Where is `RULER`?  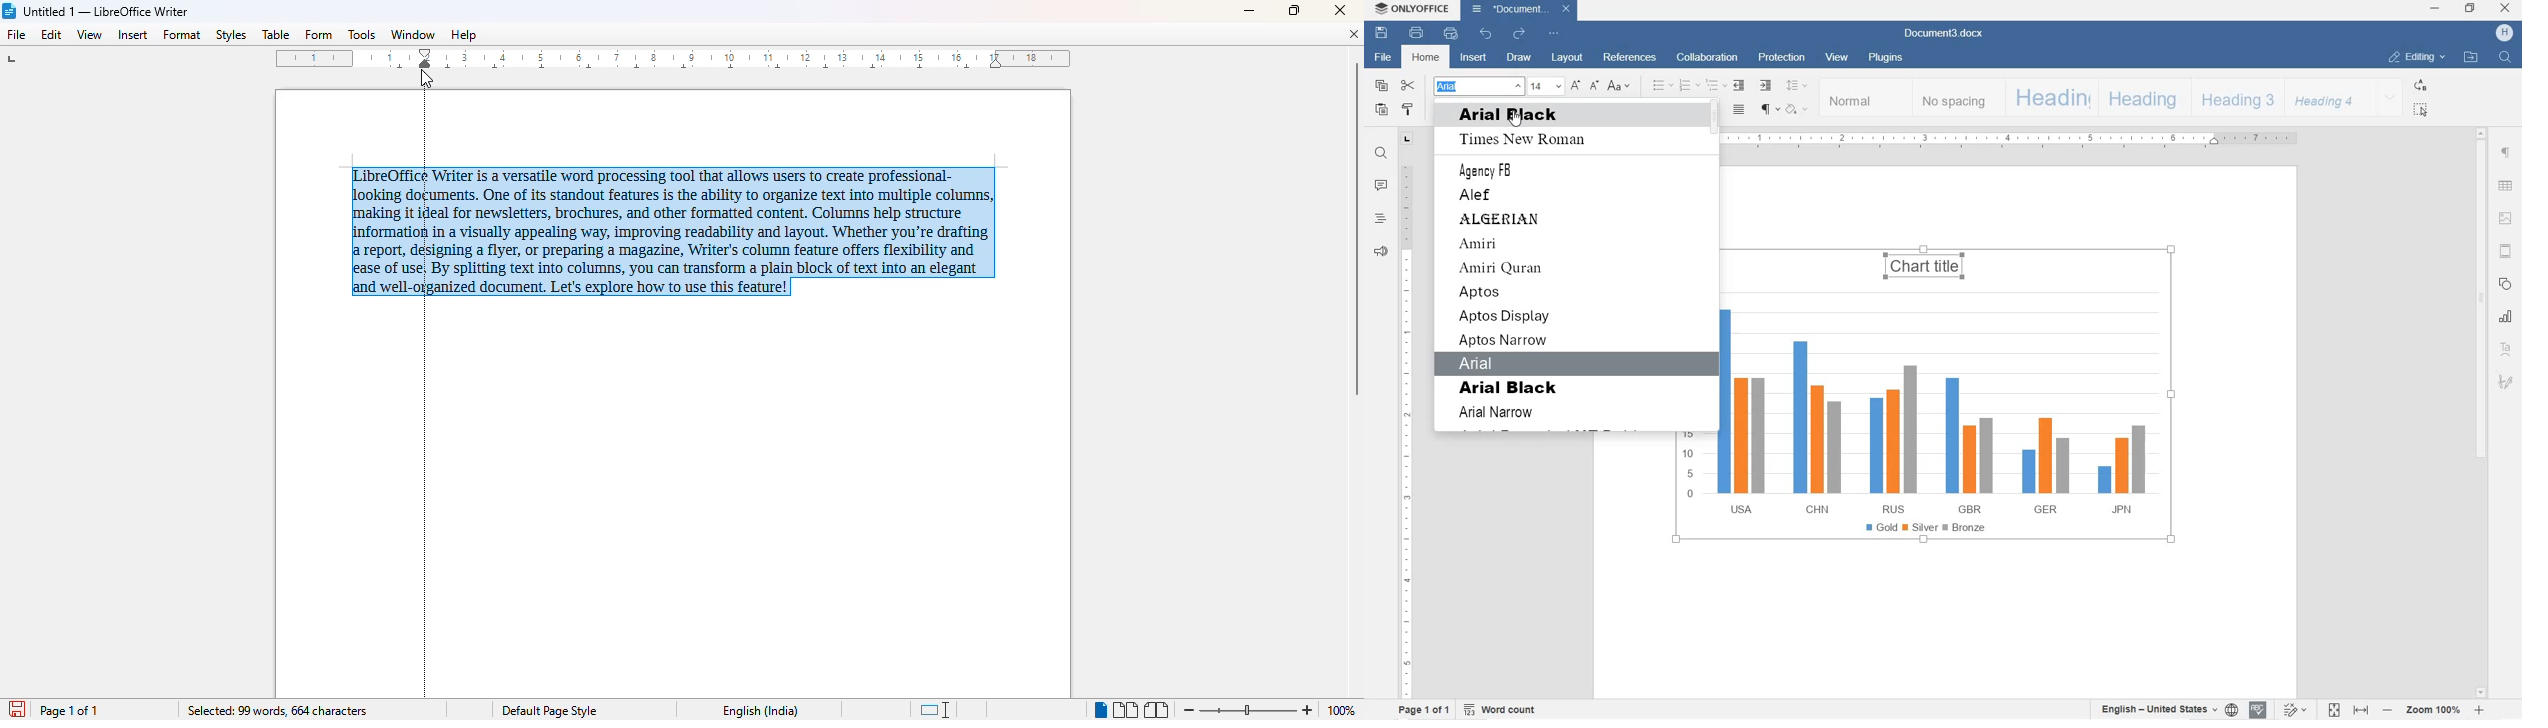
RULER is located at coordinates (2017, 140).